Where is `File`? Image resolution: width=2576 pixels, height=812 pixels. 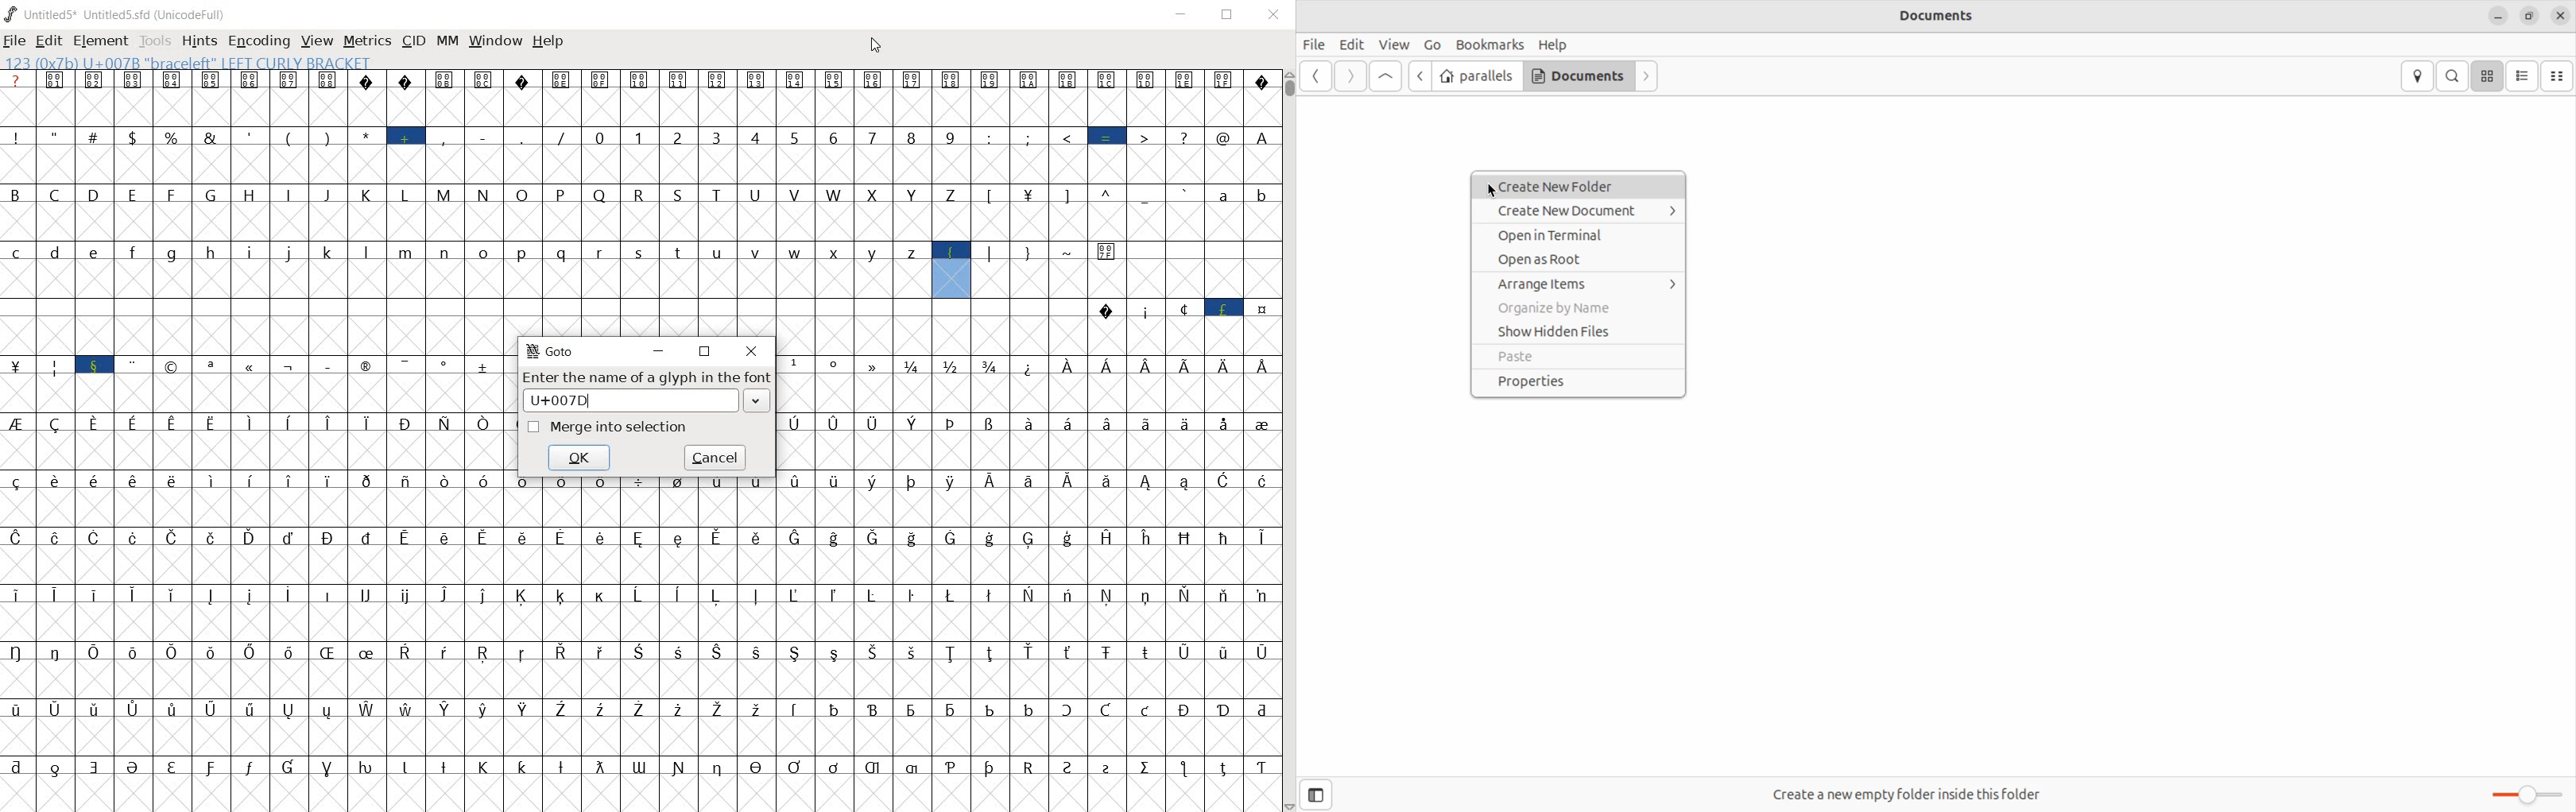
File is located at coordinates (1313, 45).